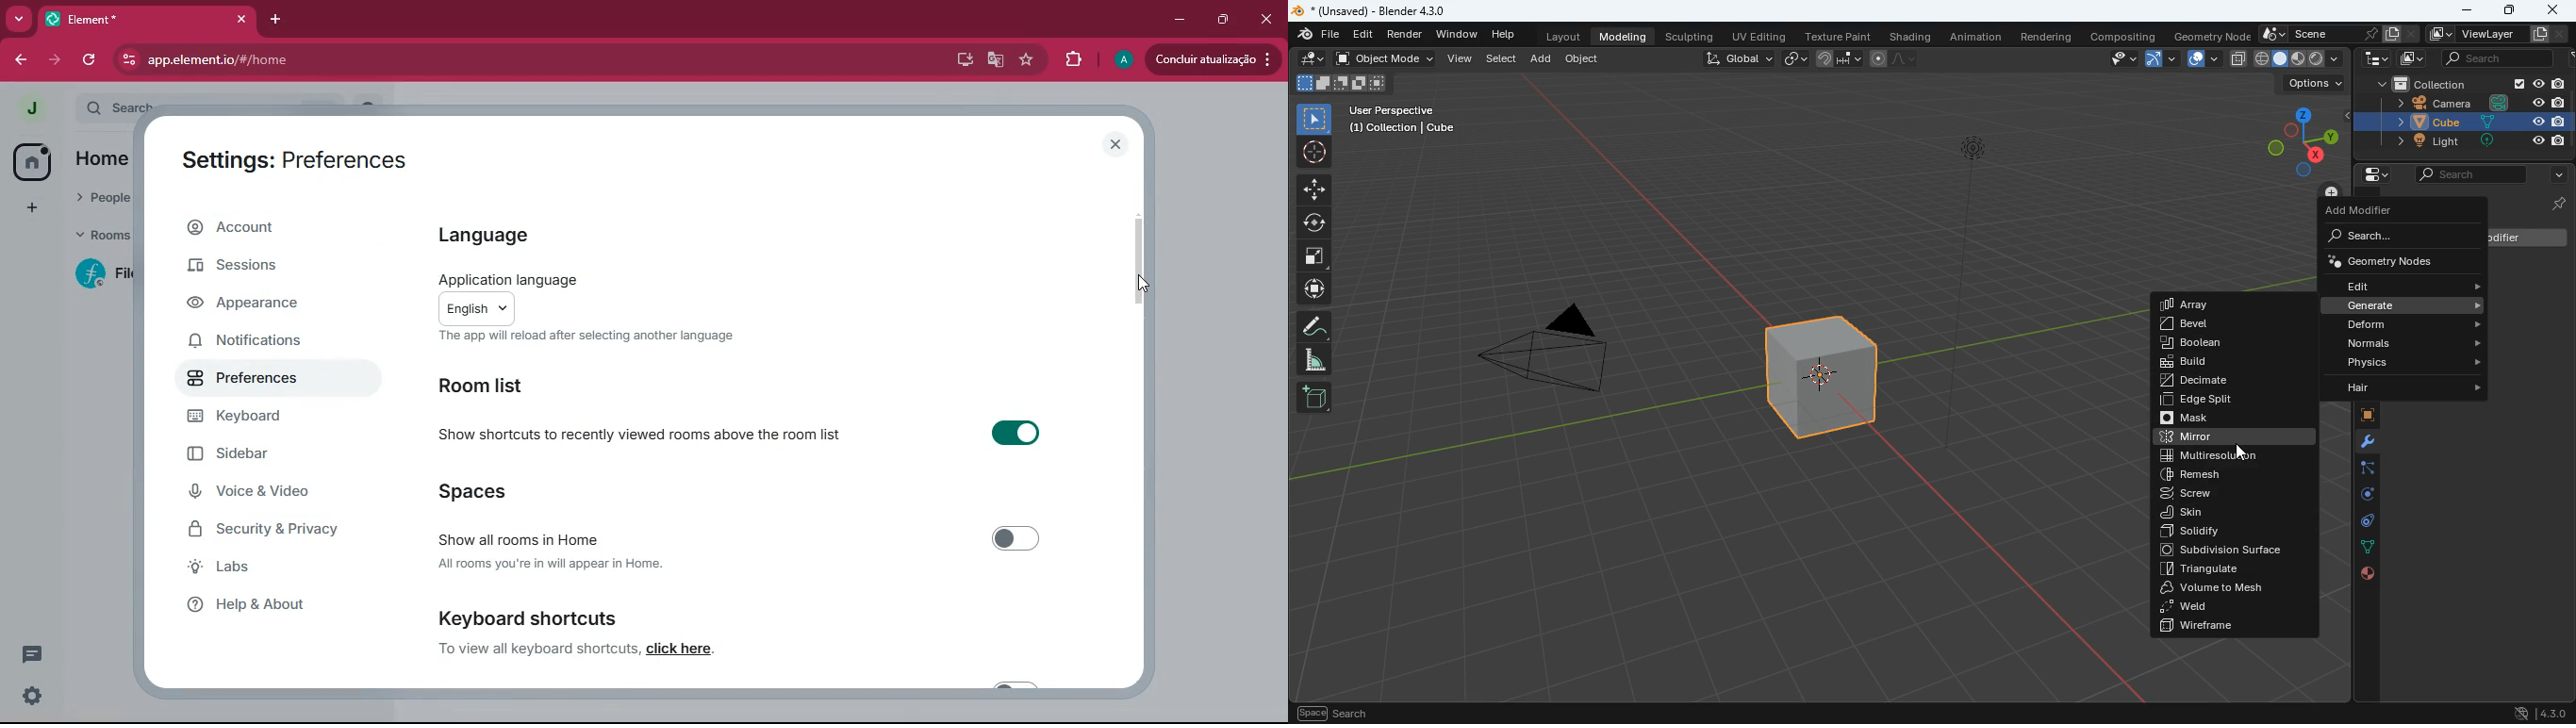 This screenshot has height=728, width=2576. I want to click on profile, so click(1122, 60).